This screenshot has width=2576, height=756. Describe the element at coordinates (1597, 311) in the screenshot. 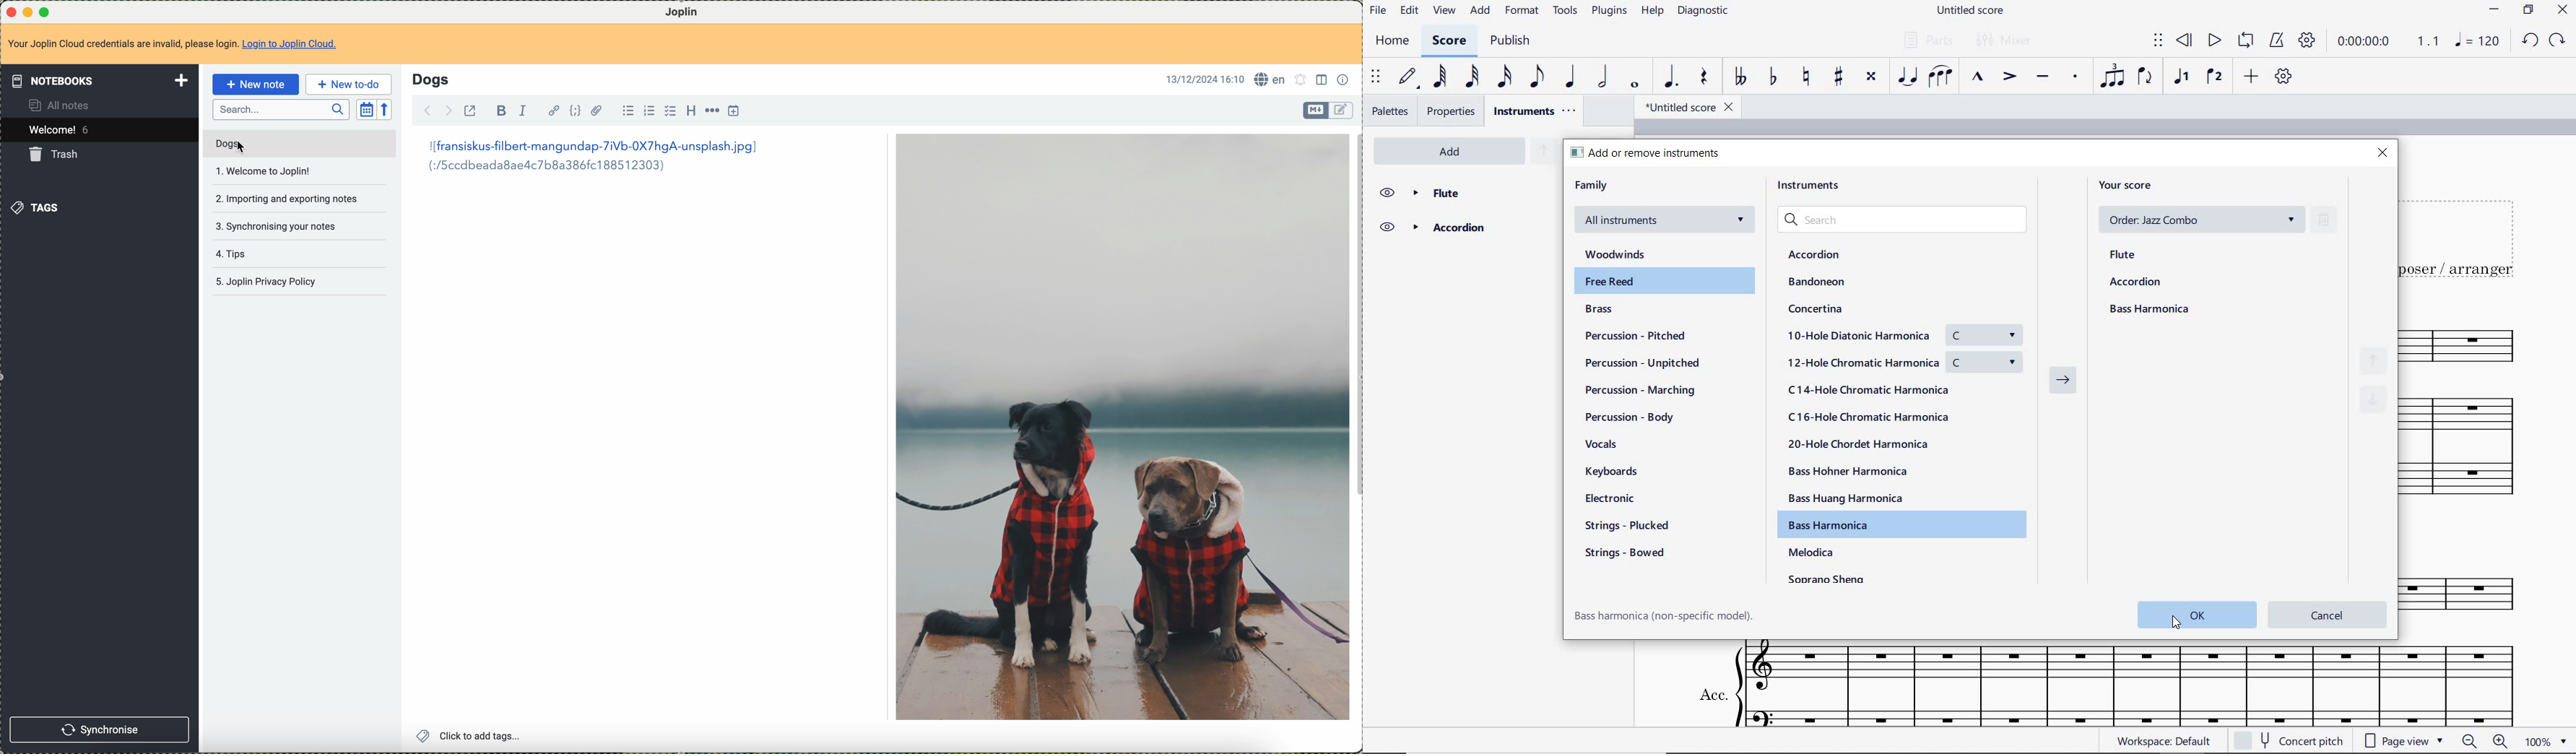

I see `brass` at that location.